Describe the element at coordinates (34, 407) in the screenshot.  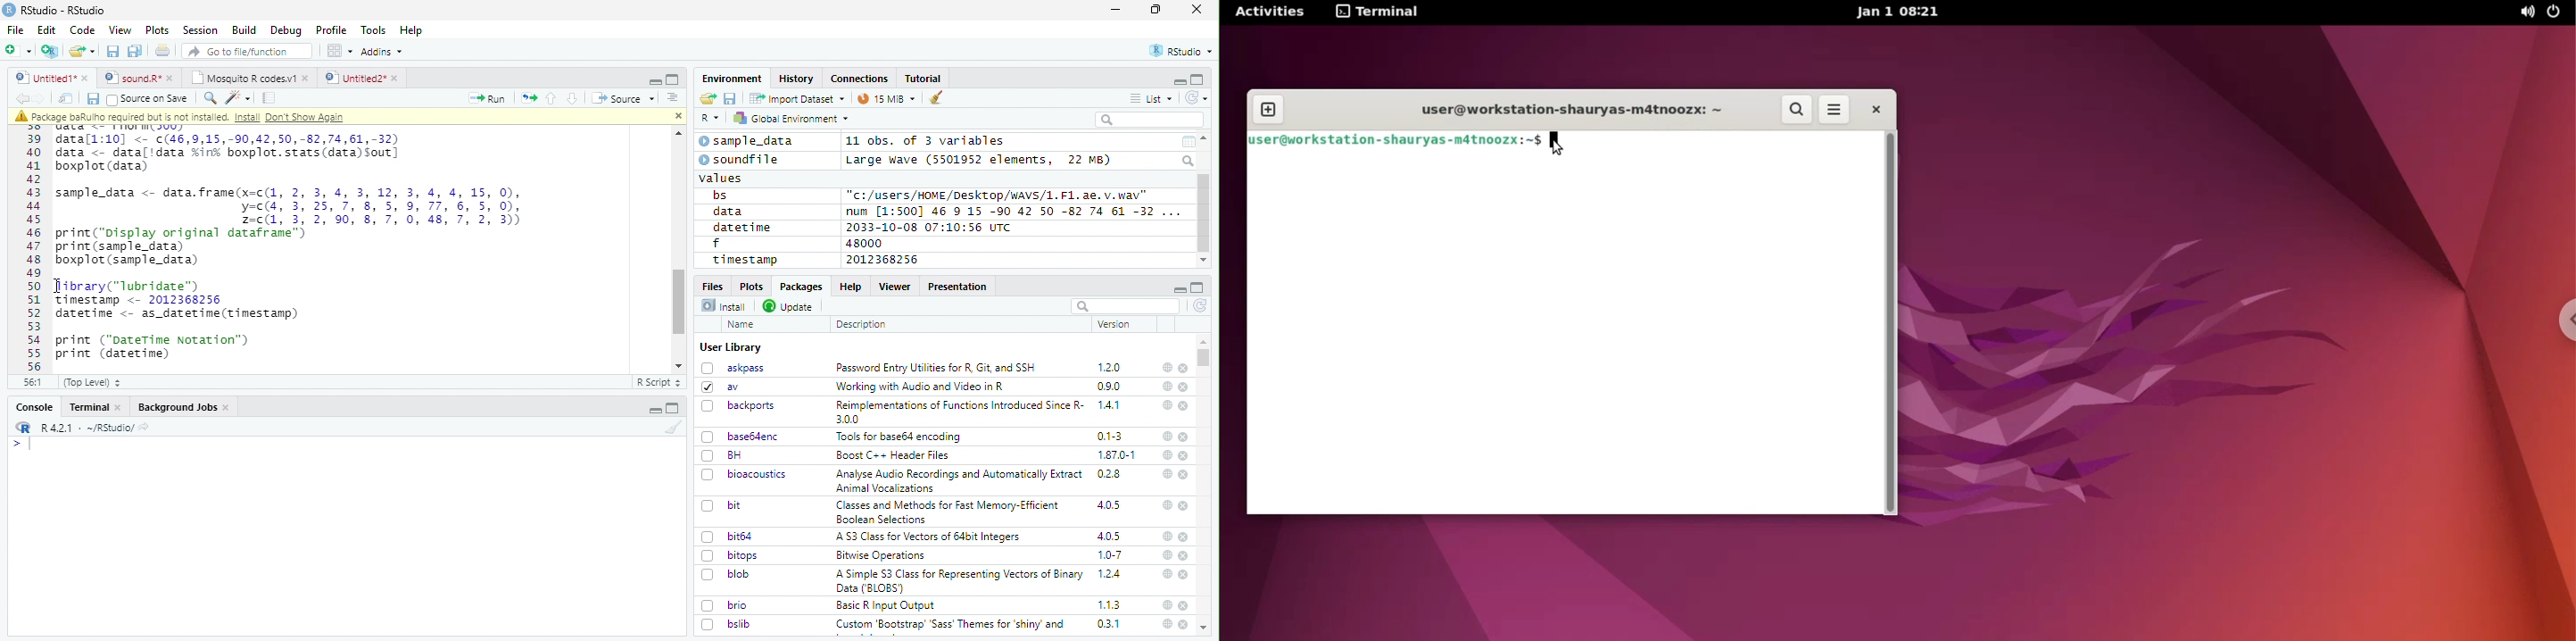
I see `Console` at that location.